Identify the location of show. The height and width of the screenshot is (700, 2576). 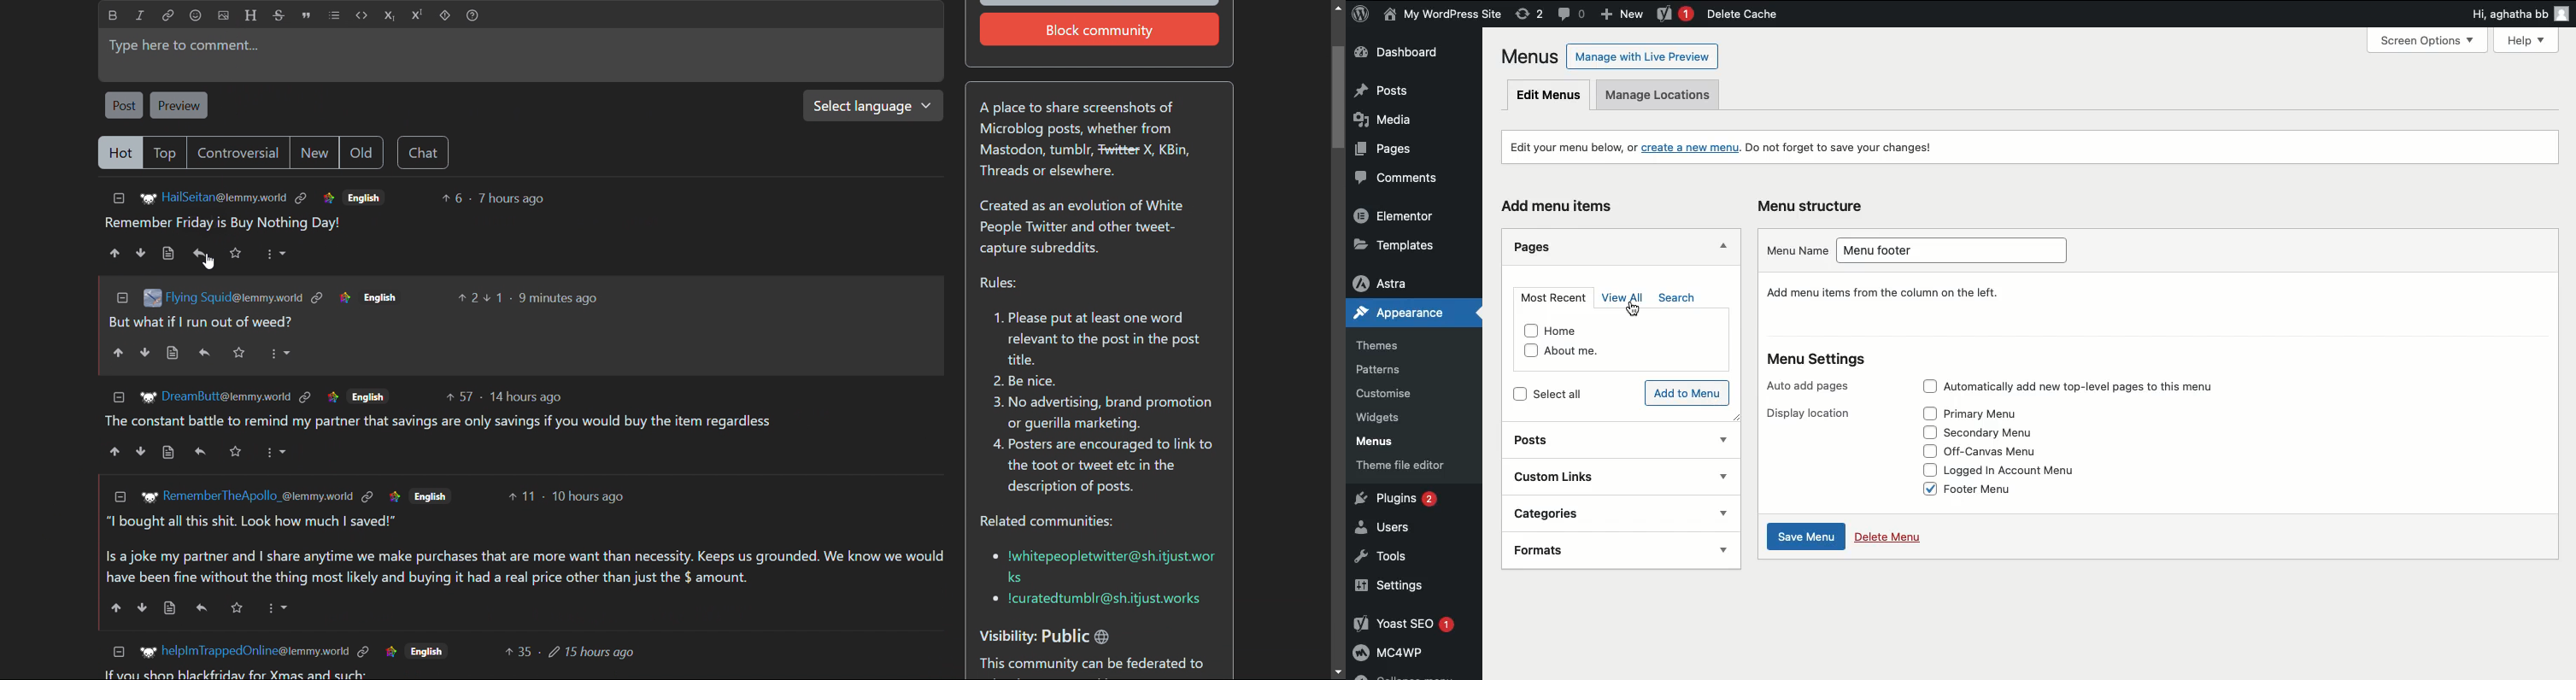
(1724, 553).